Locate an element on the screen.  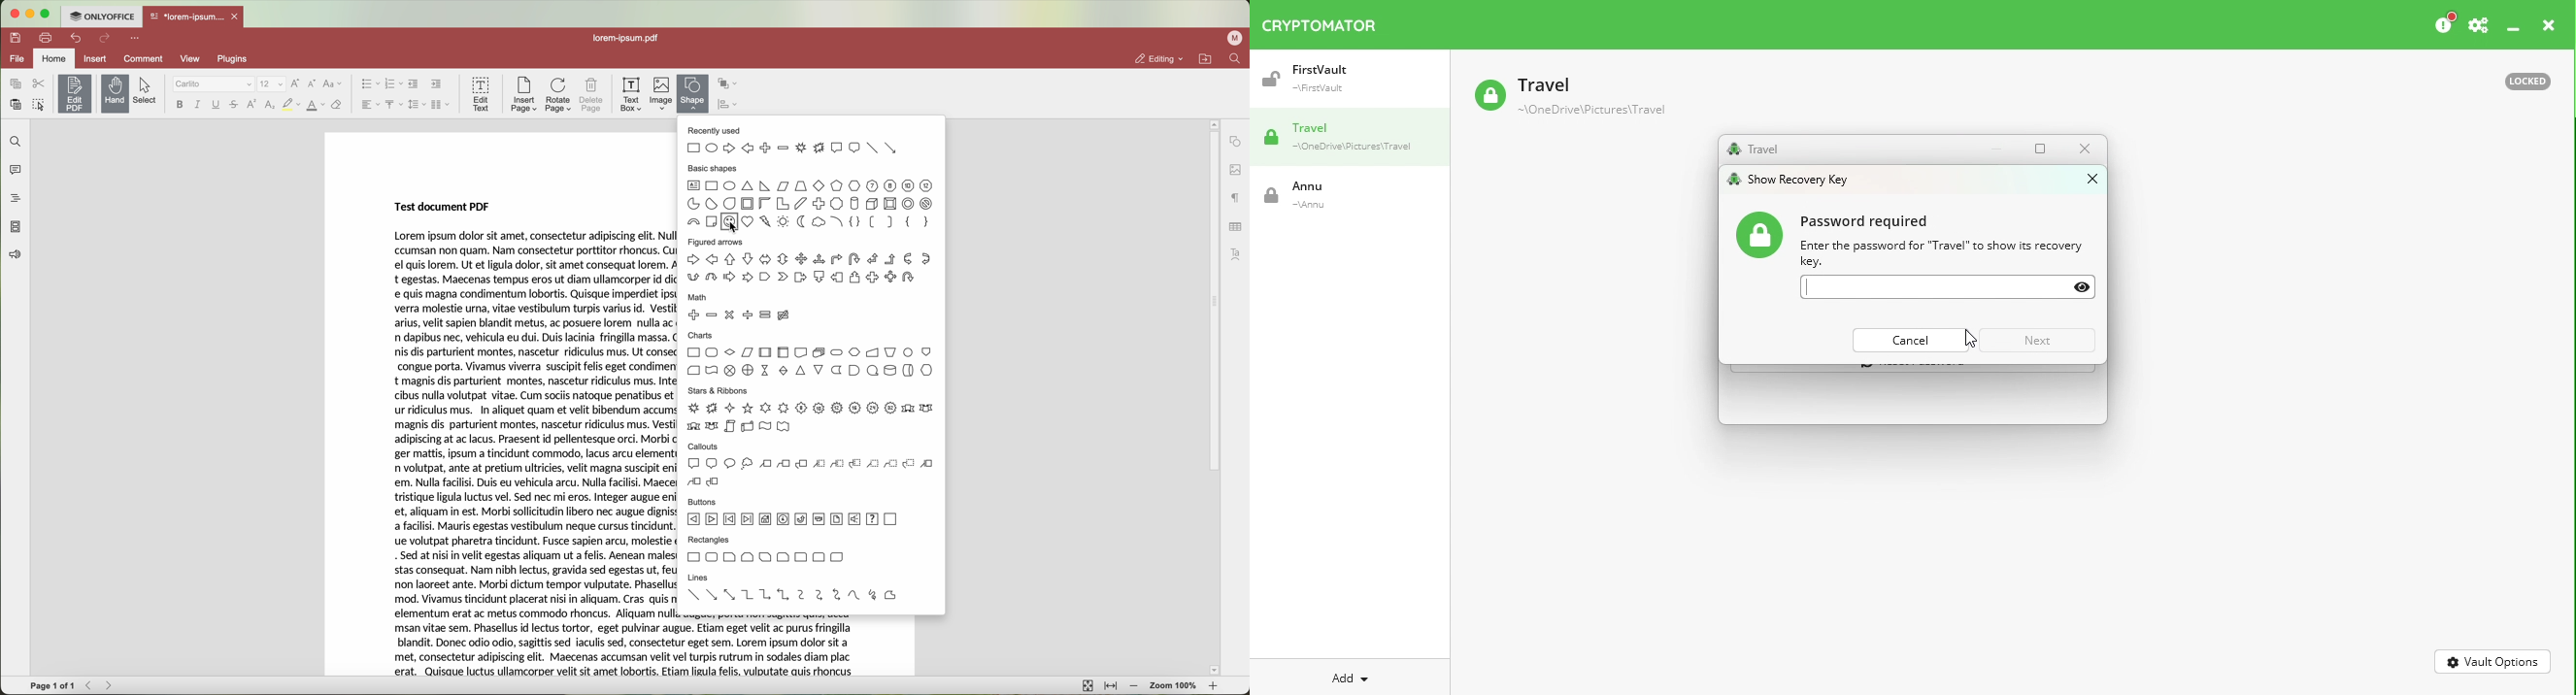
fit to width is located at coordinates (1113, 686).